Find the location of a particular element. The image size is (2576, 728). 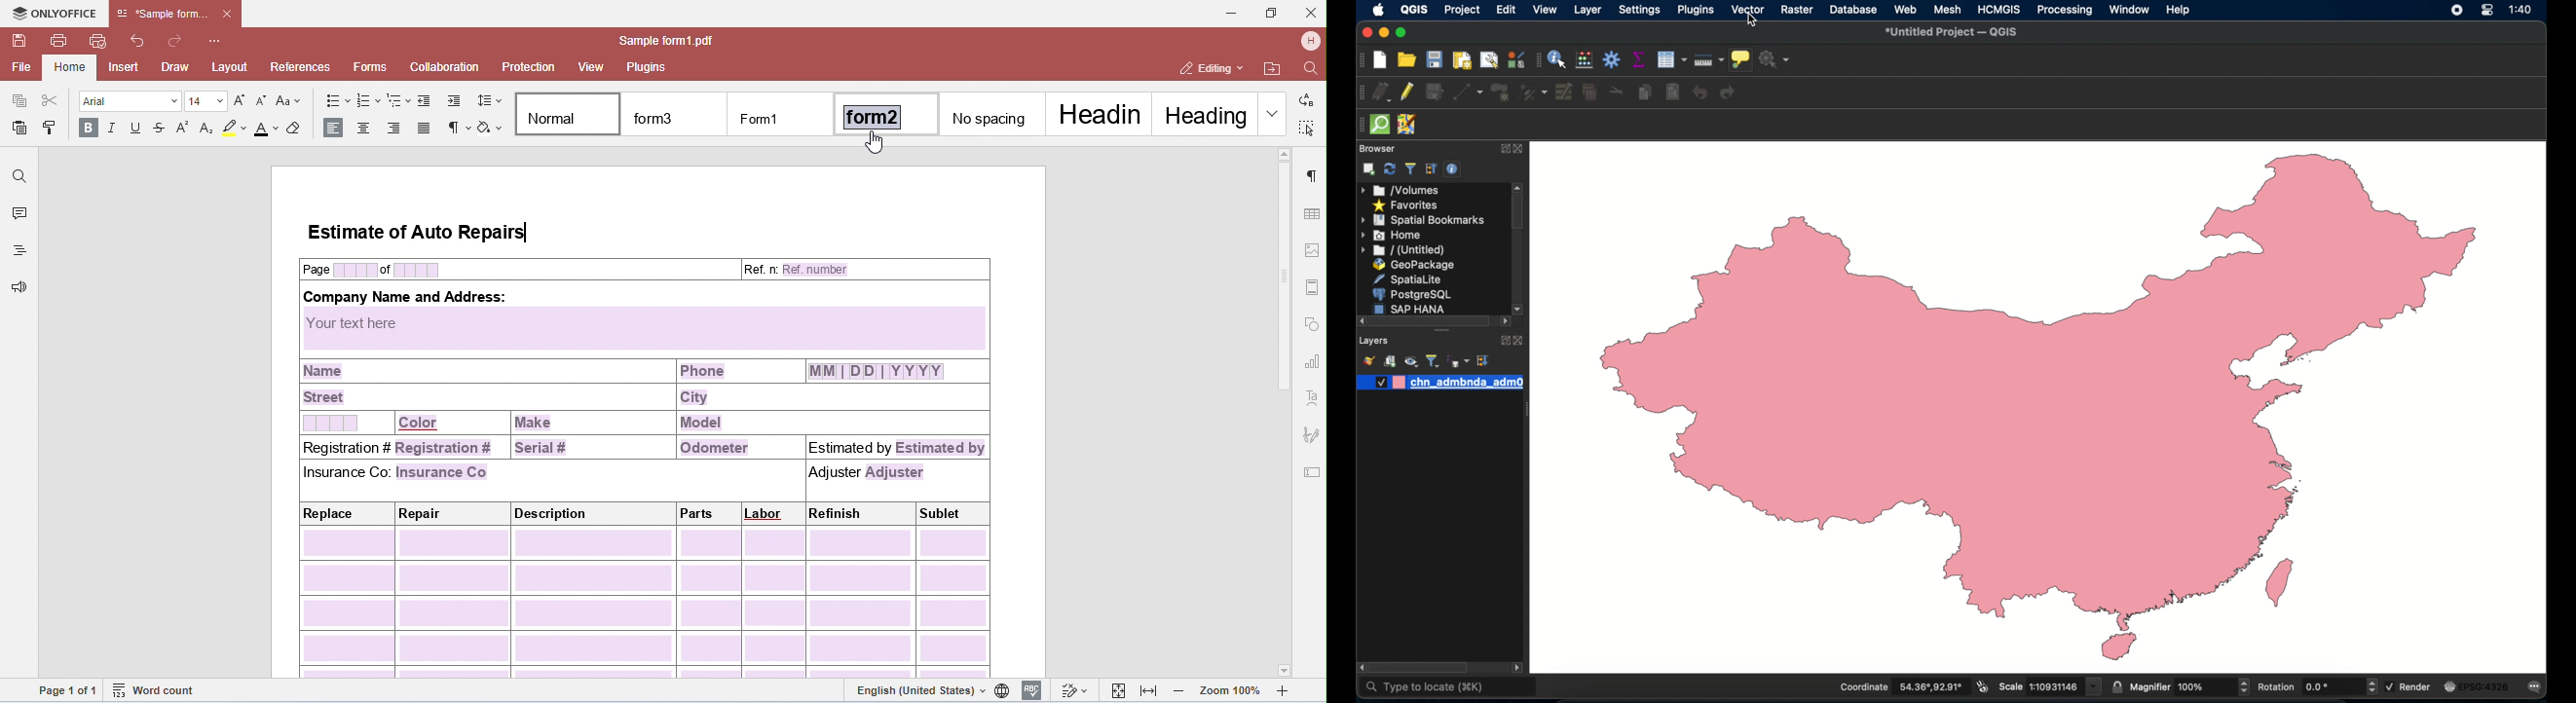

toolbox is located at coordinates (1612, 59).